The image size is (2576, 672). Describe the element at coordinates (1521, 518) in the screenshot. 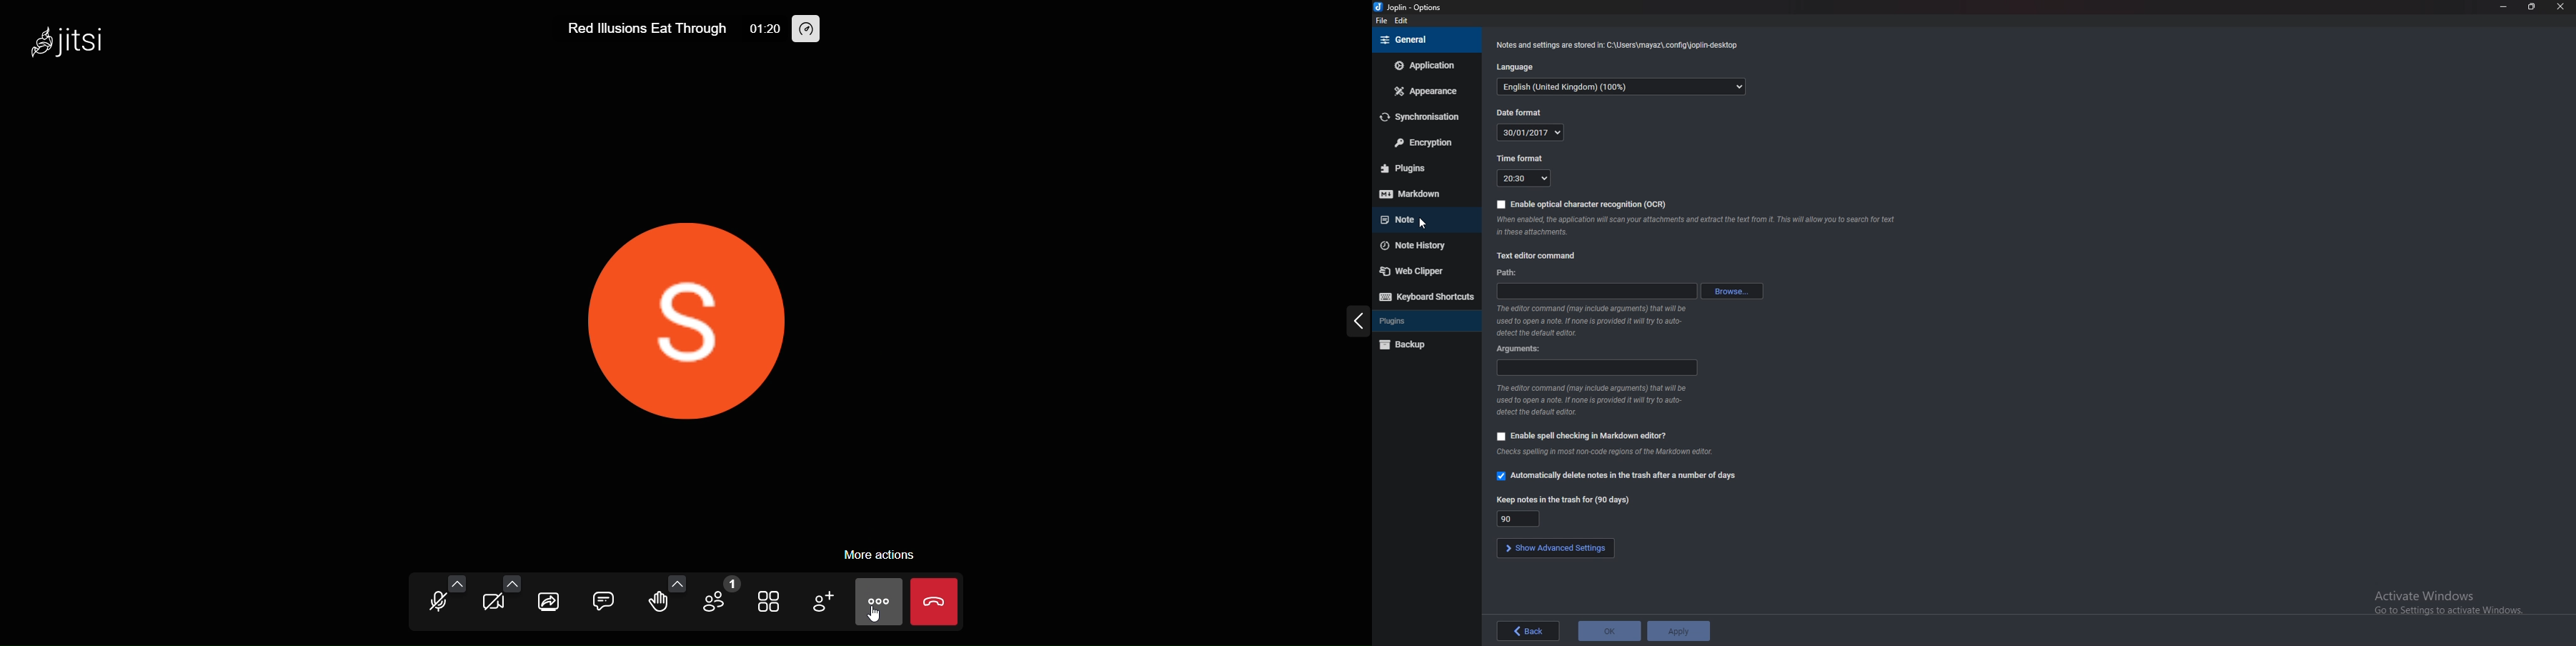

I see `Keep notes in the trash for` at that location.